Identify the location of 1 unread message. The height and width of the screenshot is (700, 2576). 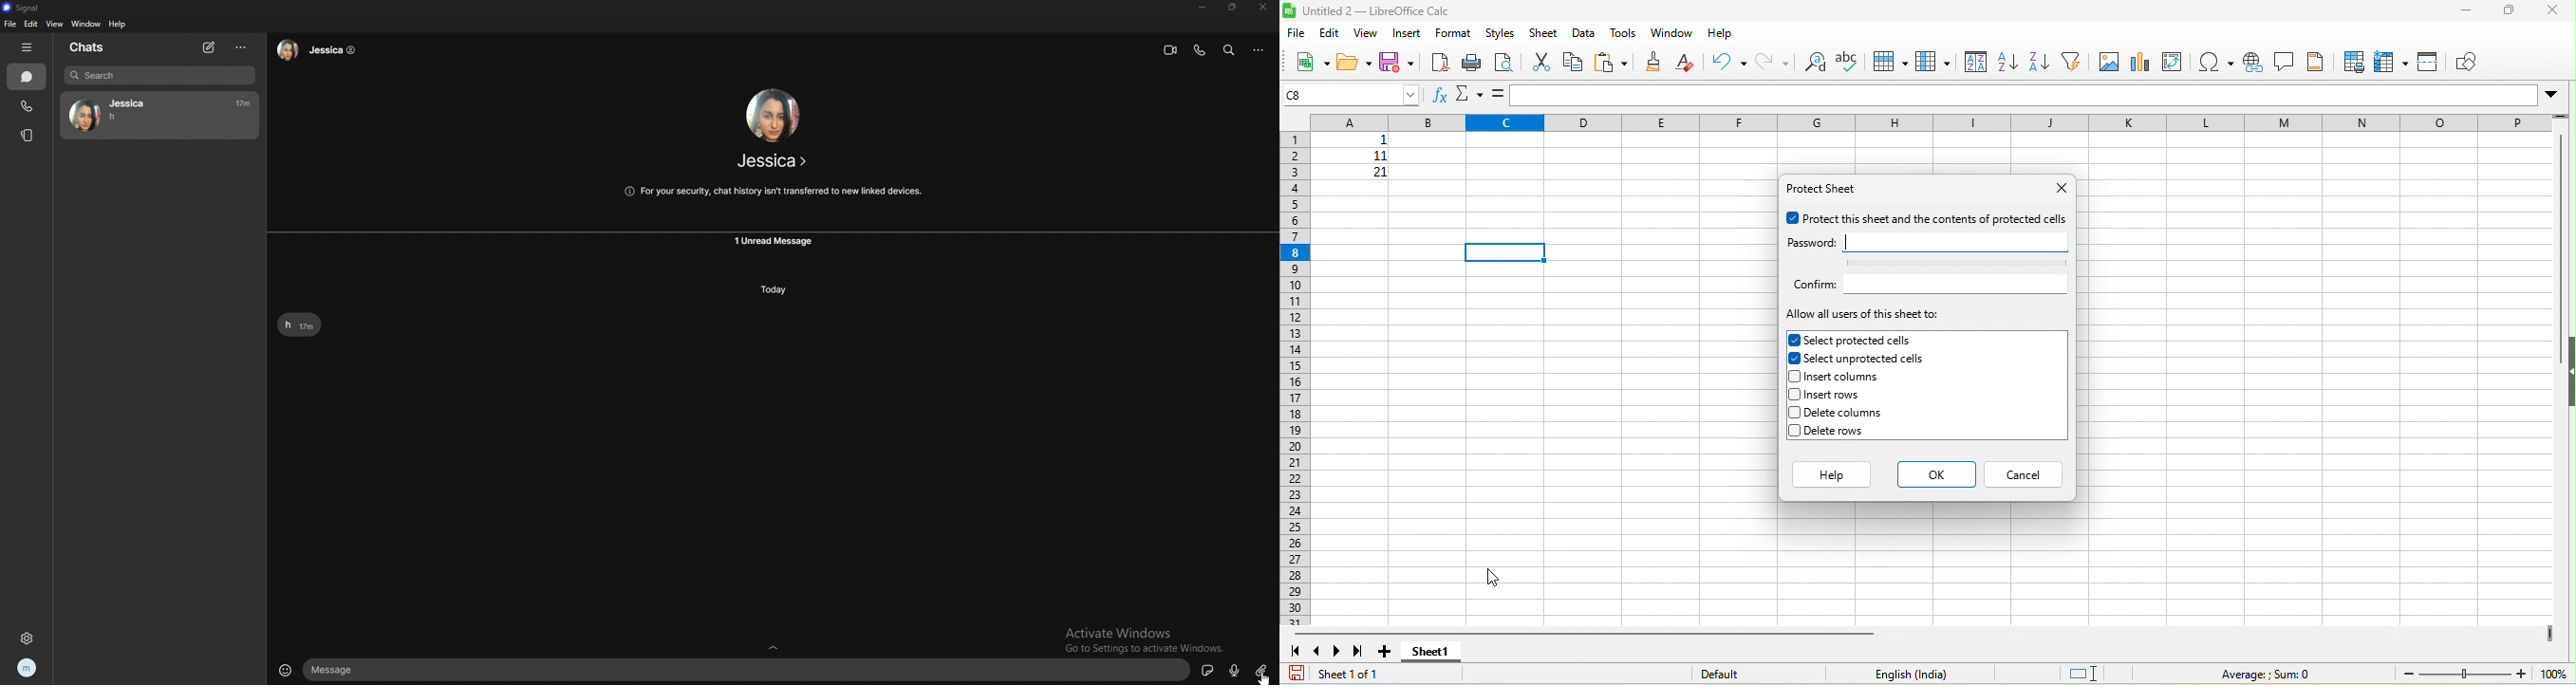
(775, 241).